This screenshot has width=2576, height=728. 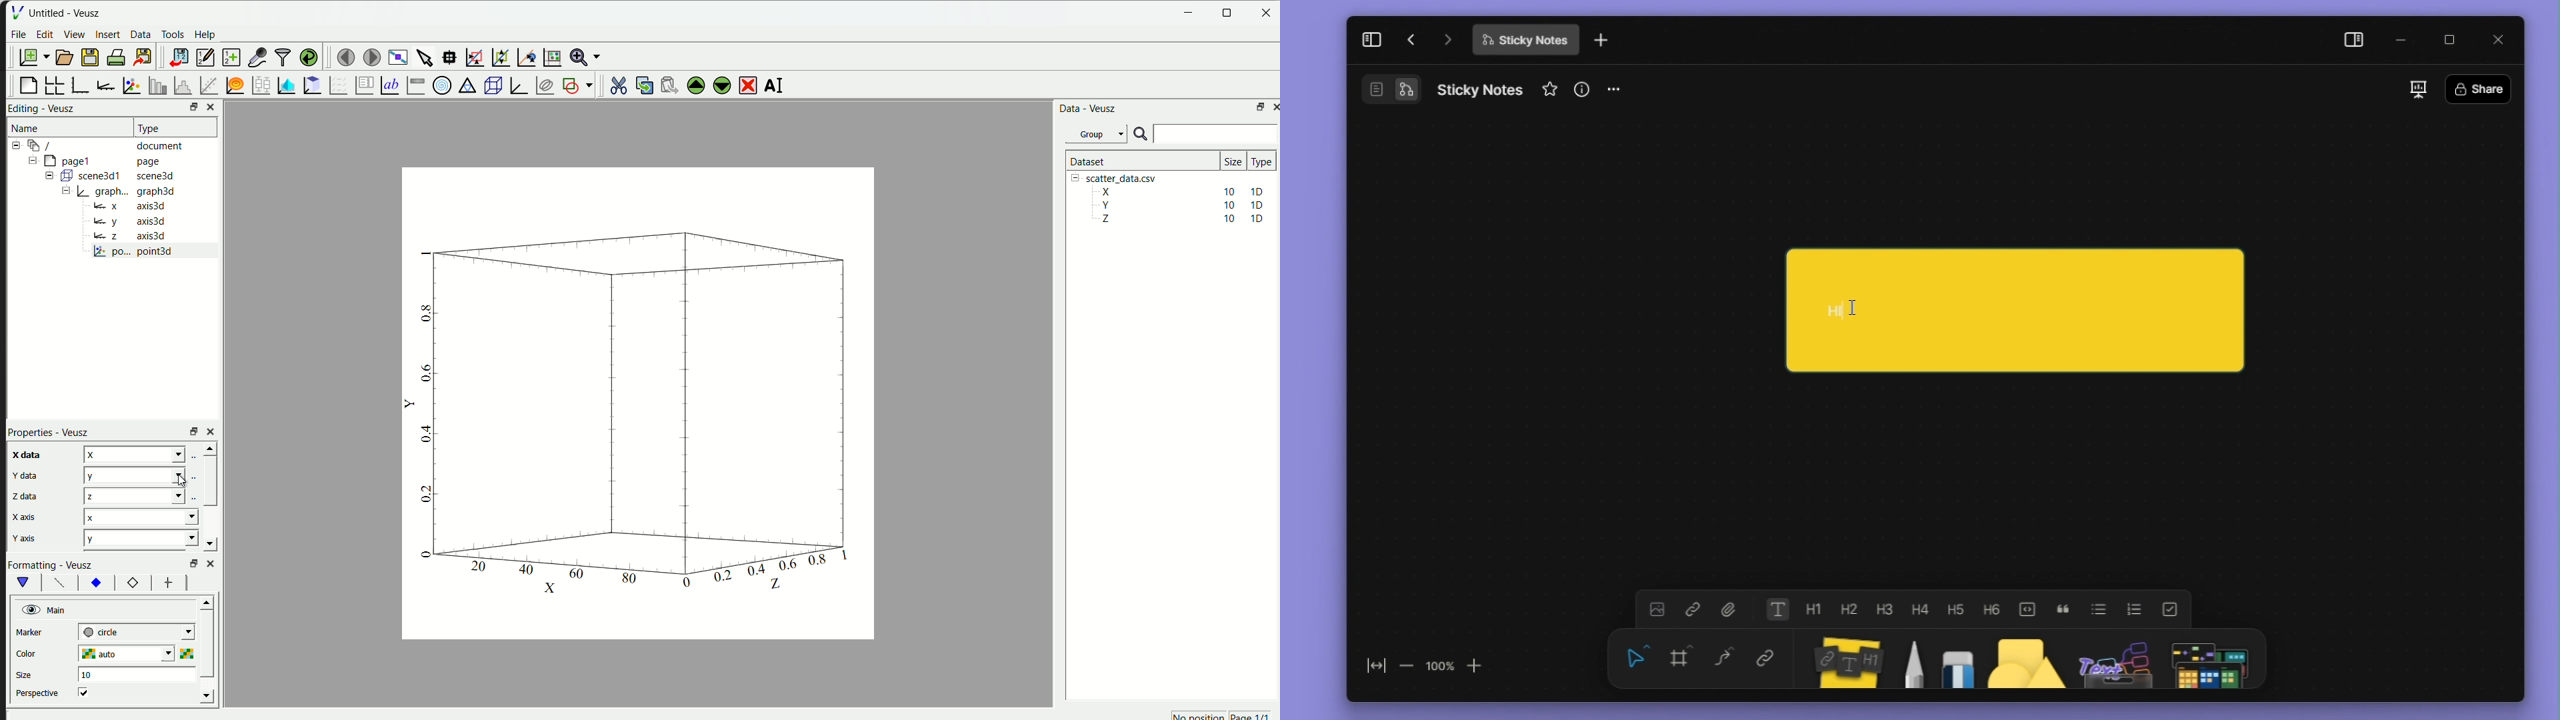 I want to click on close, so click(x=211, y=563).